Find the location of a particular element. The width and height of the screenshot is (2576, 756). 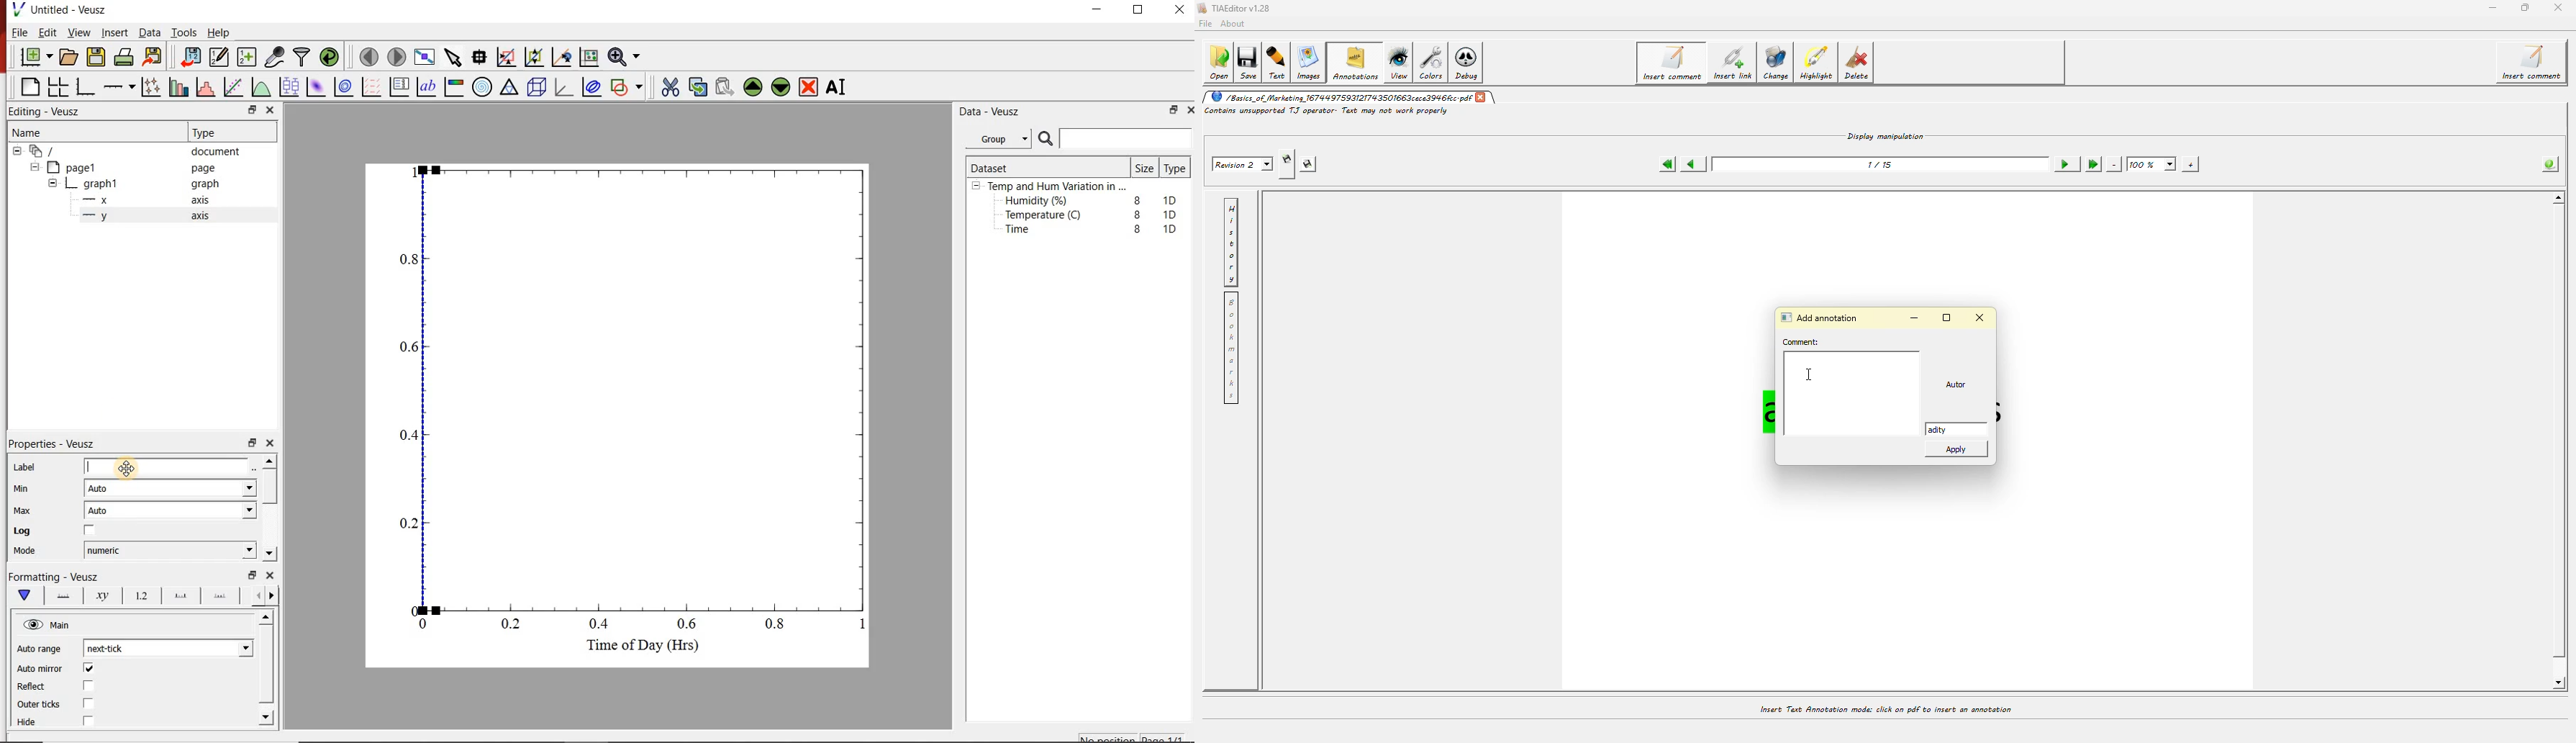

Tools is located at coordinates (183, 33).